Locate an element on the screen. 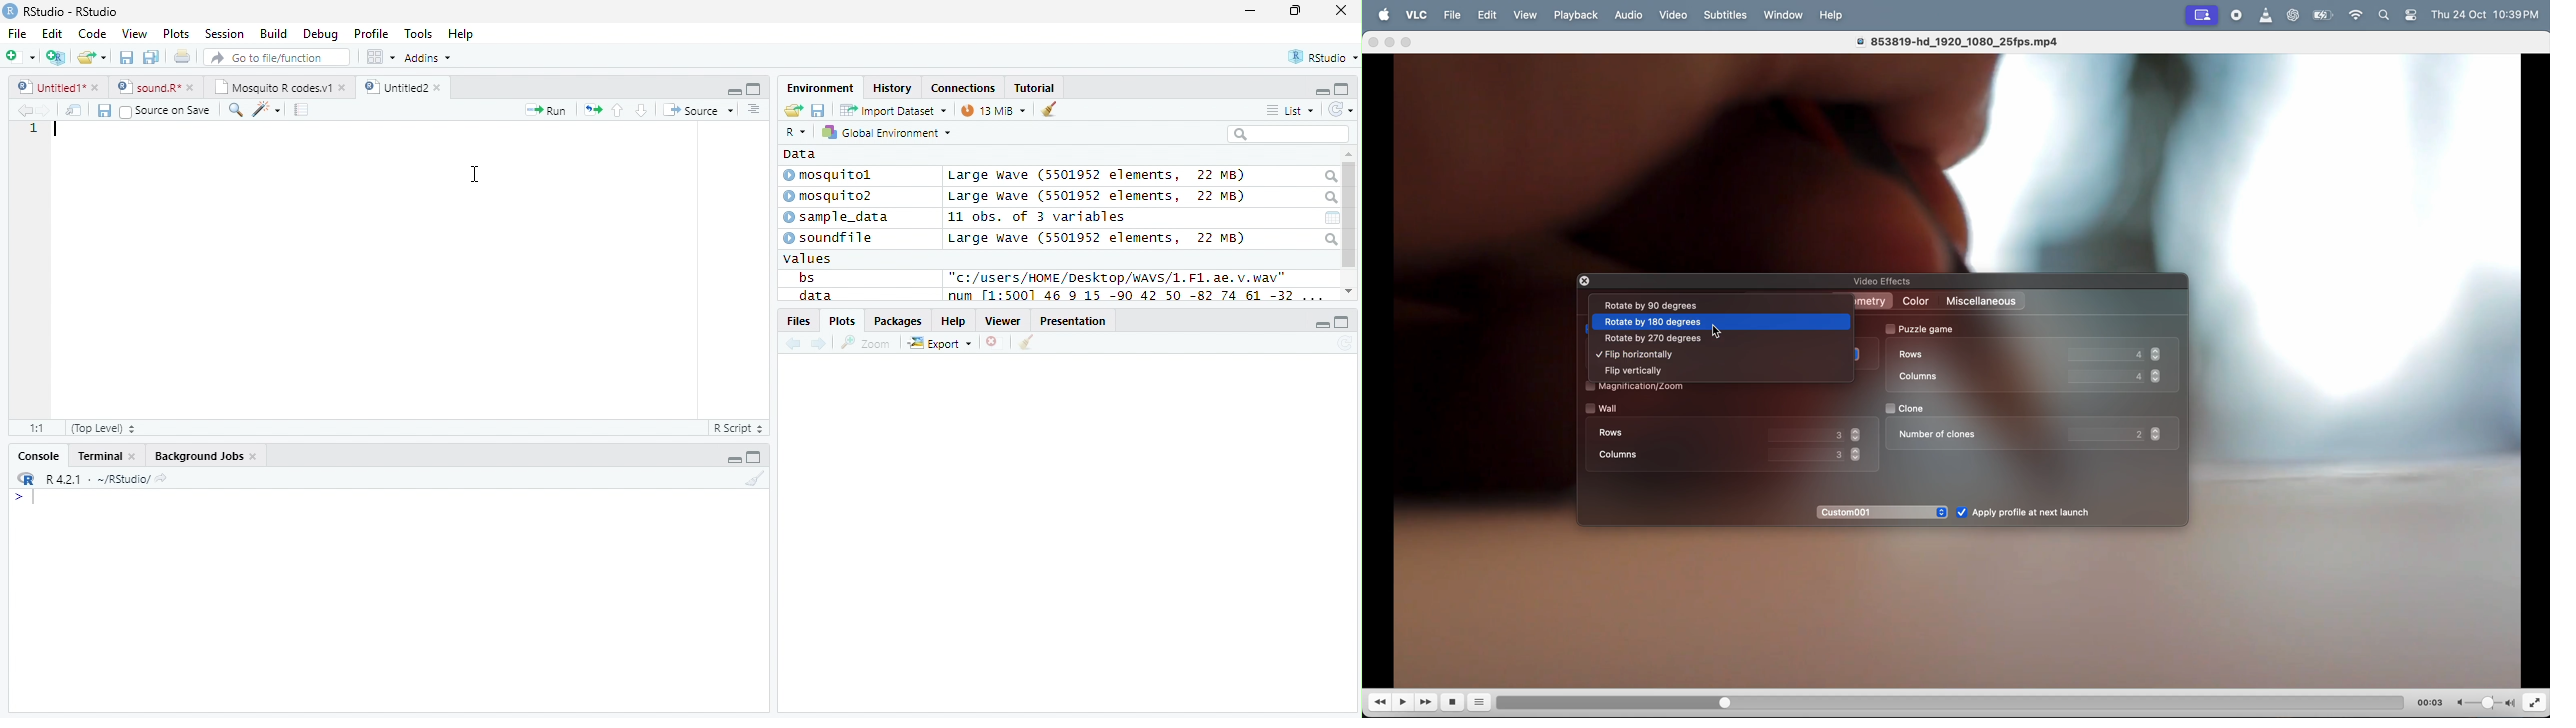 The height and width of the screenshot is (728, 2576). data is located at coordinates (813, 295).